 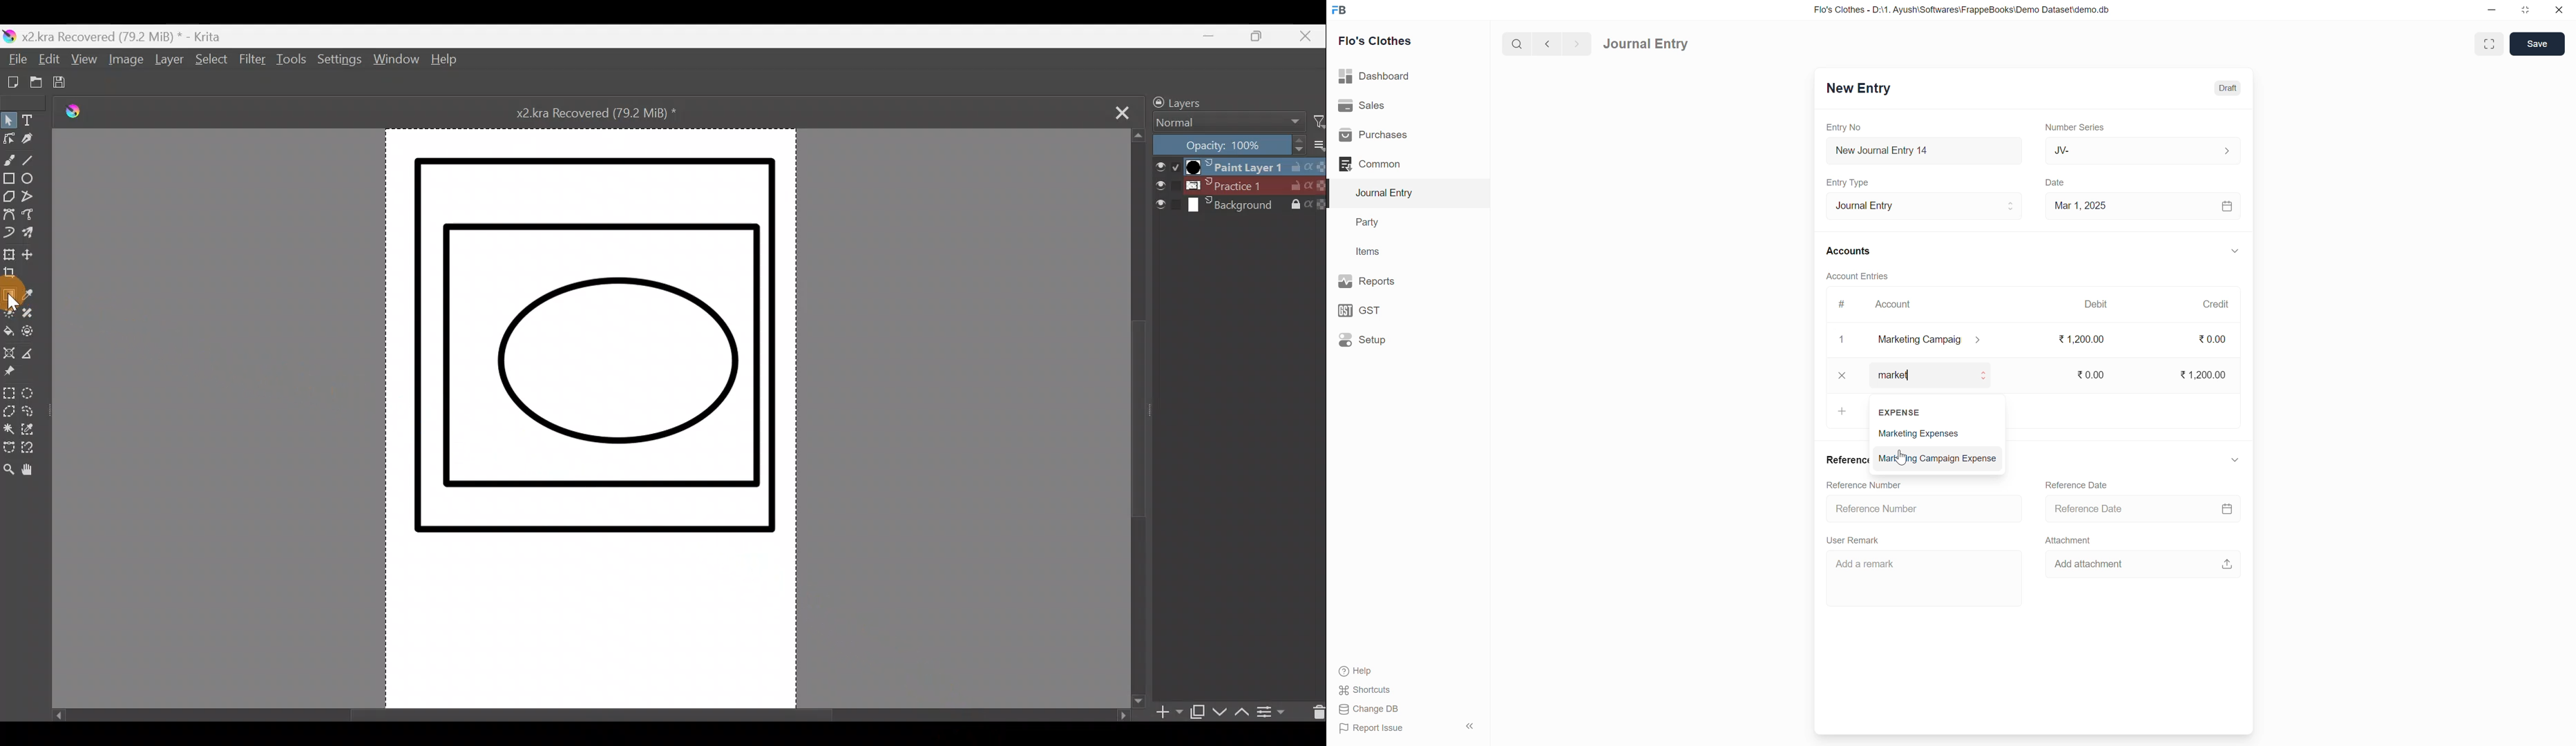 What do you see at coordinates (1646, 44) in the screenshot?
I see `Journal Entry` at bounding box center [1646, 44].